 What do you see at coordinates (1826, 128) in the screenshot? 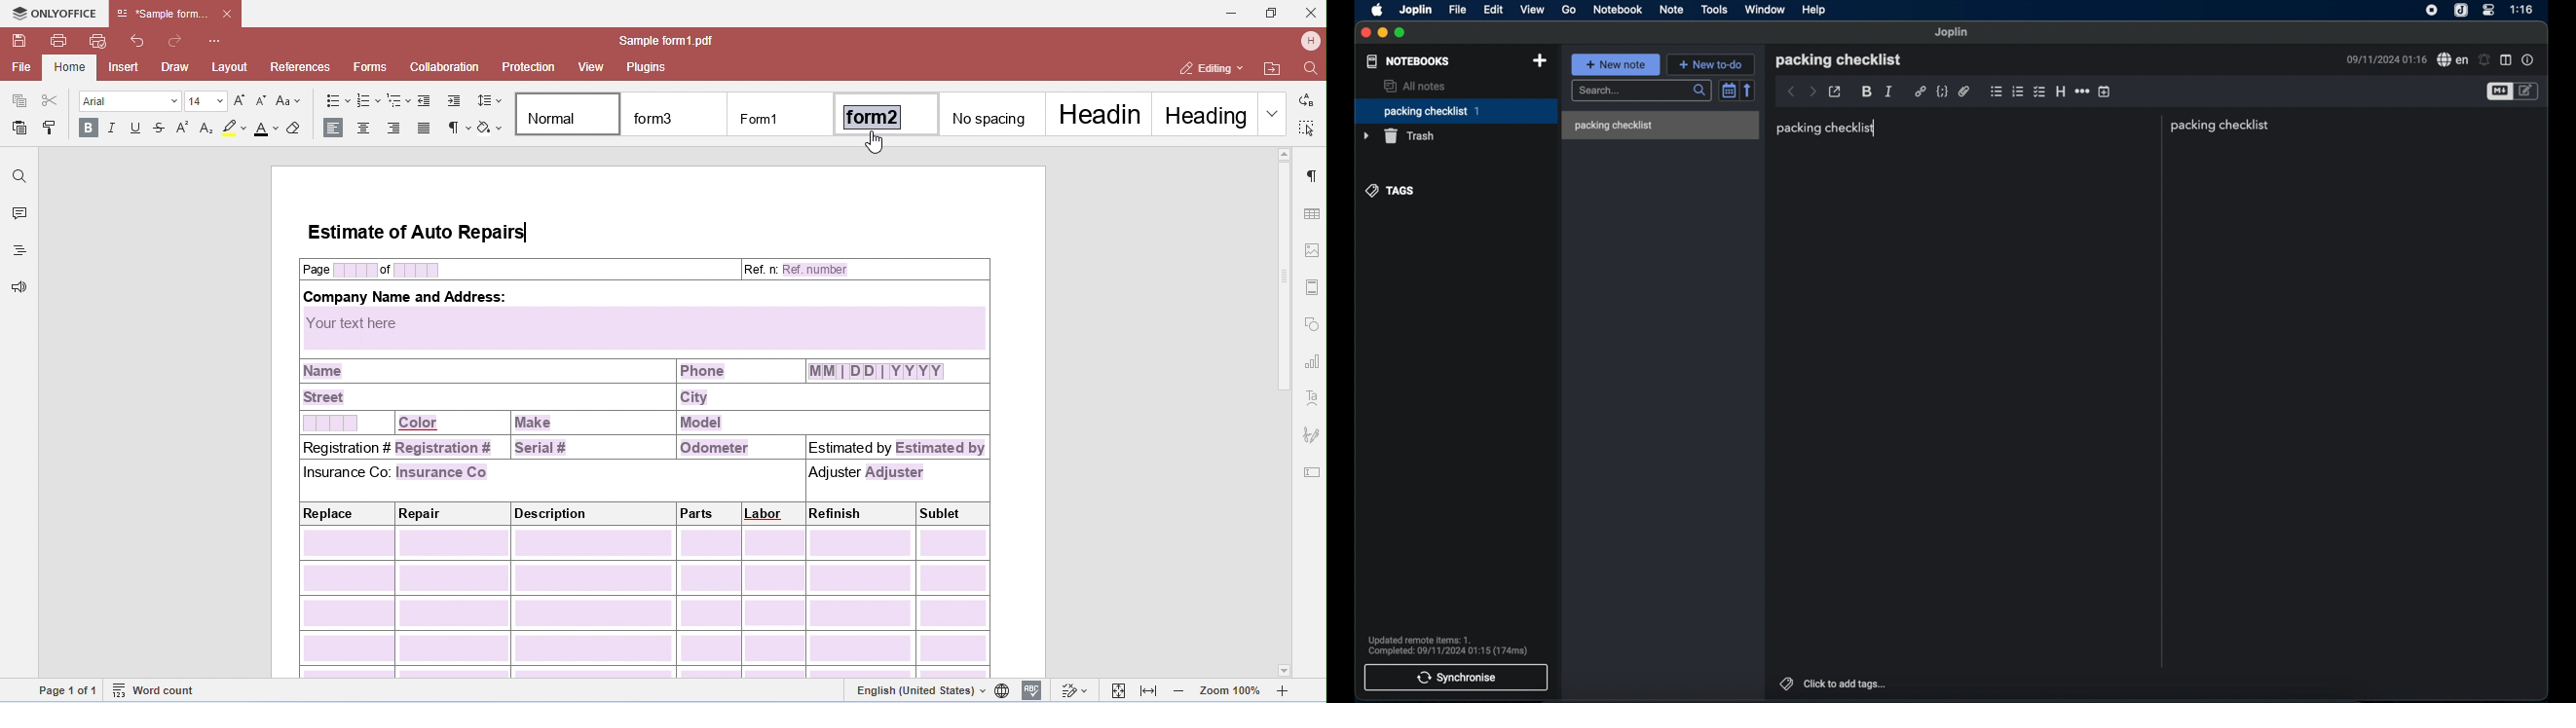
I see `packing checklist` at bounding box center [1826, 128].